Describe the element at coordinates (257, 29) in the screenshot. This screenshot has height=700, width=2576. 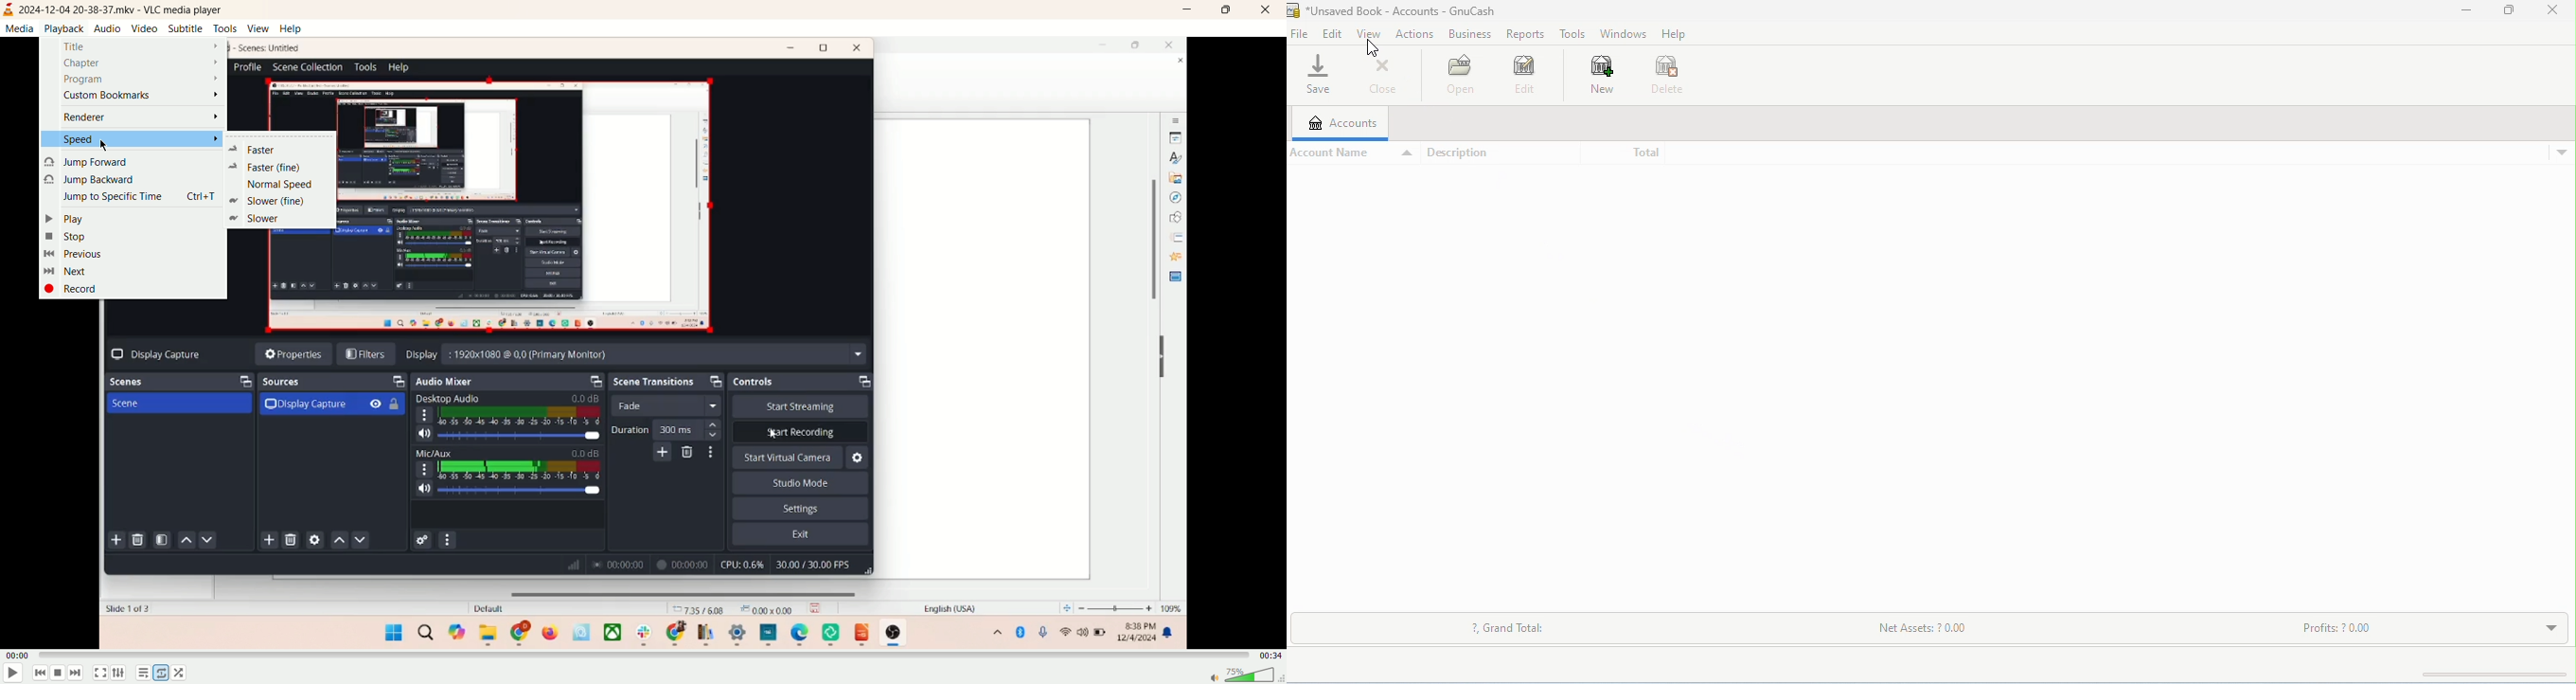
I see `view` at that location.